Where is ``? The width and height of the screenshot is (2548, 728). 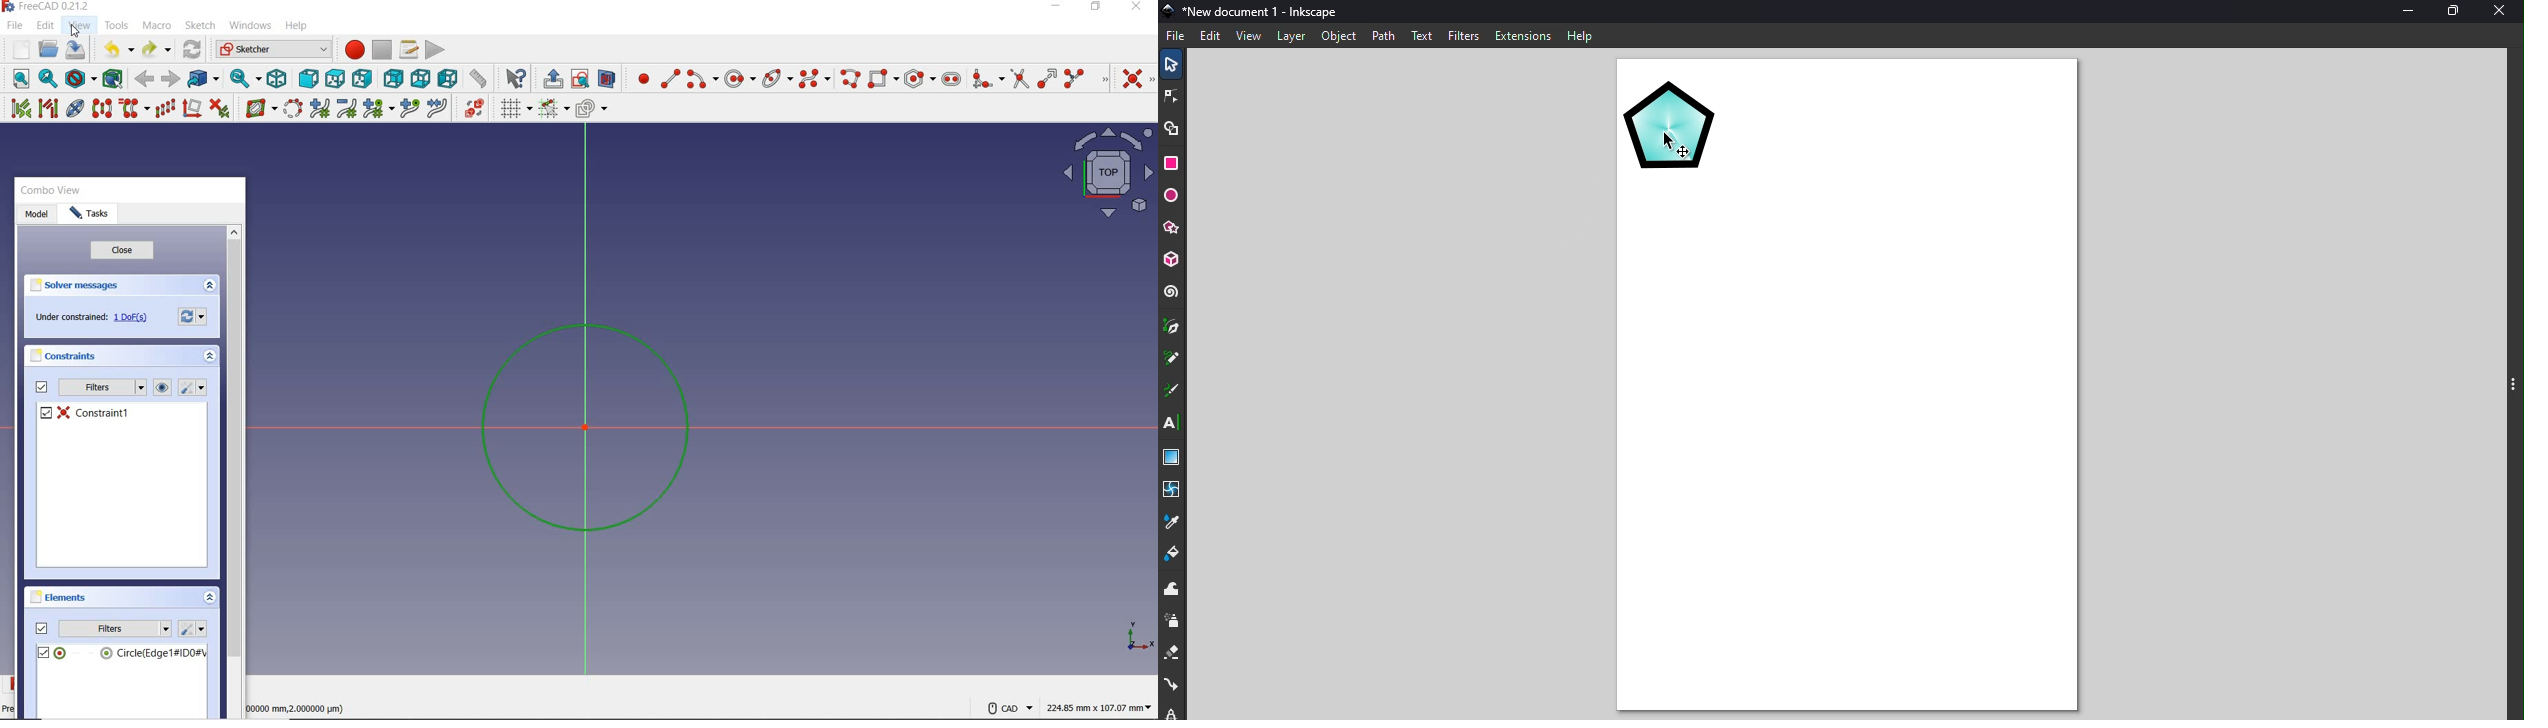  is located at coordinates (553, 107).